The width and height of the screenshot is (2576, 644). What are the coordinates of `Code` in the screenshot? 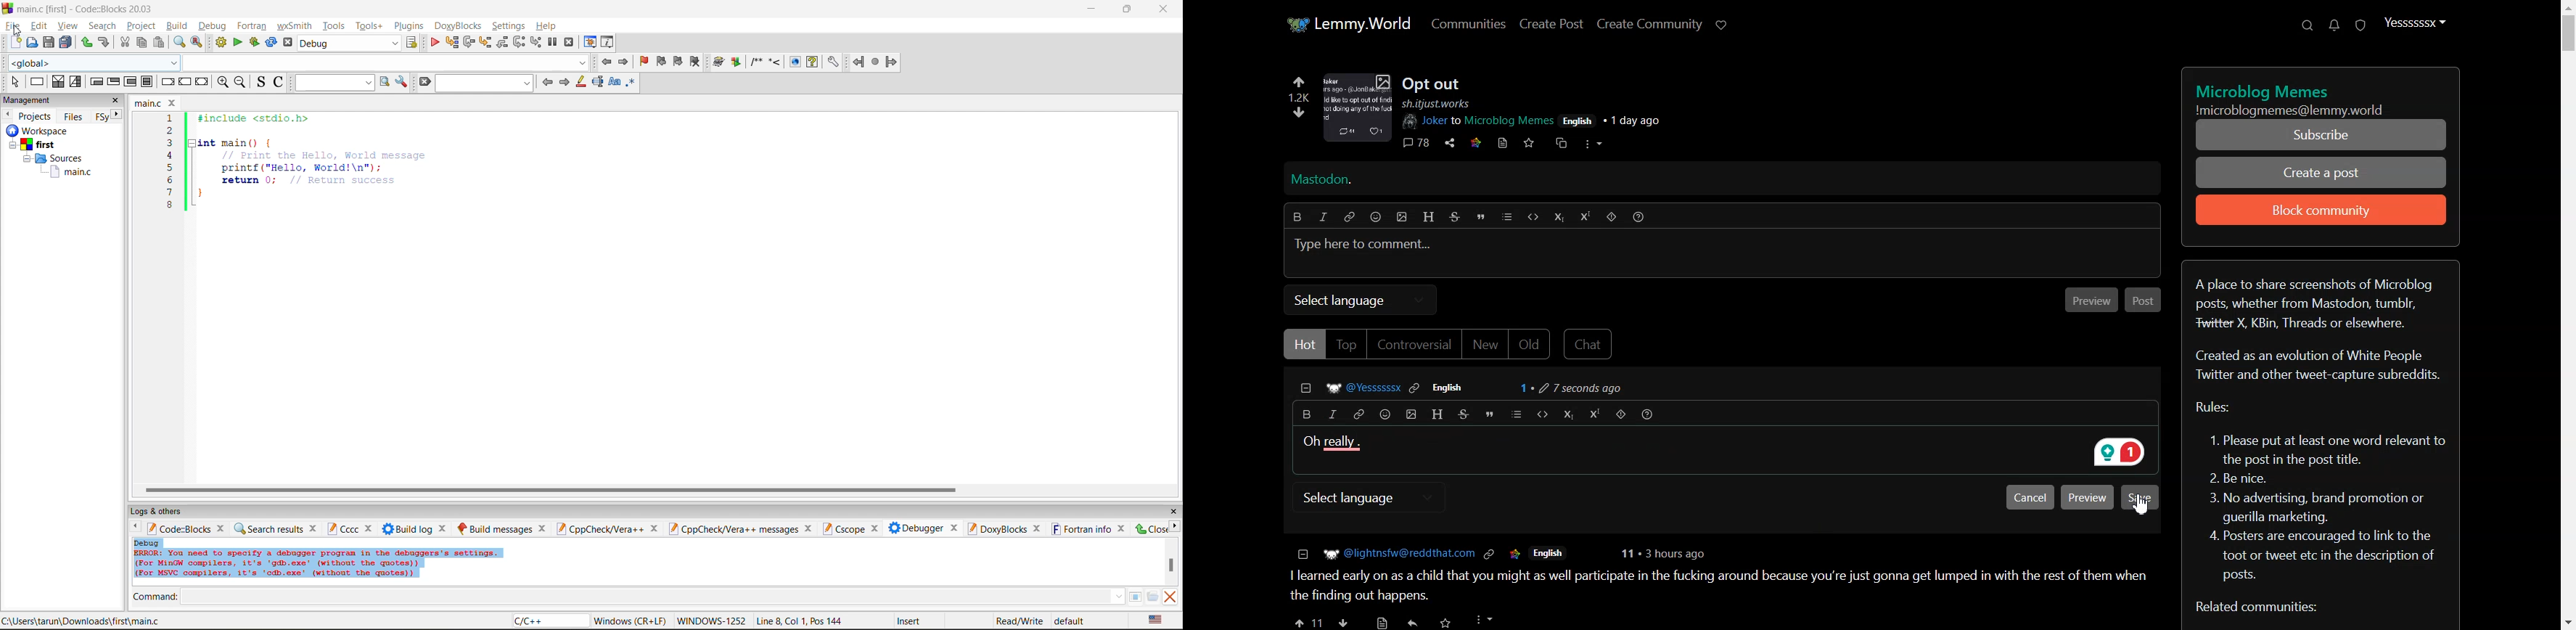 It's located at (1540, 414).